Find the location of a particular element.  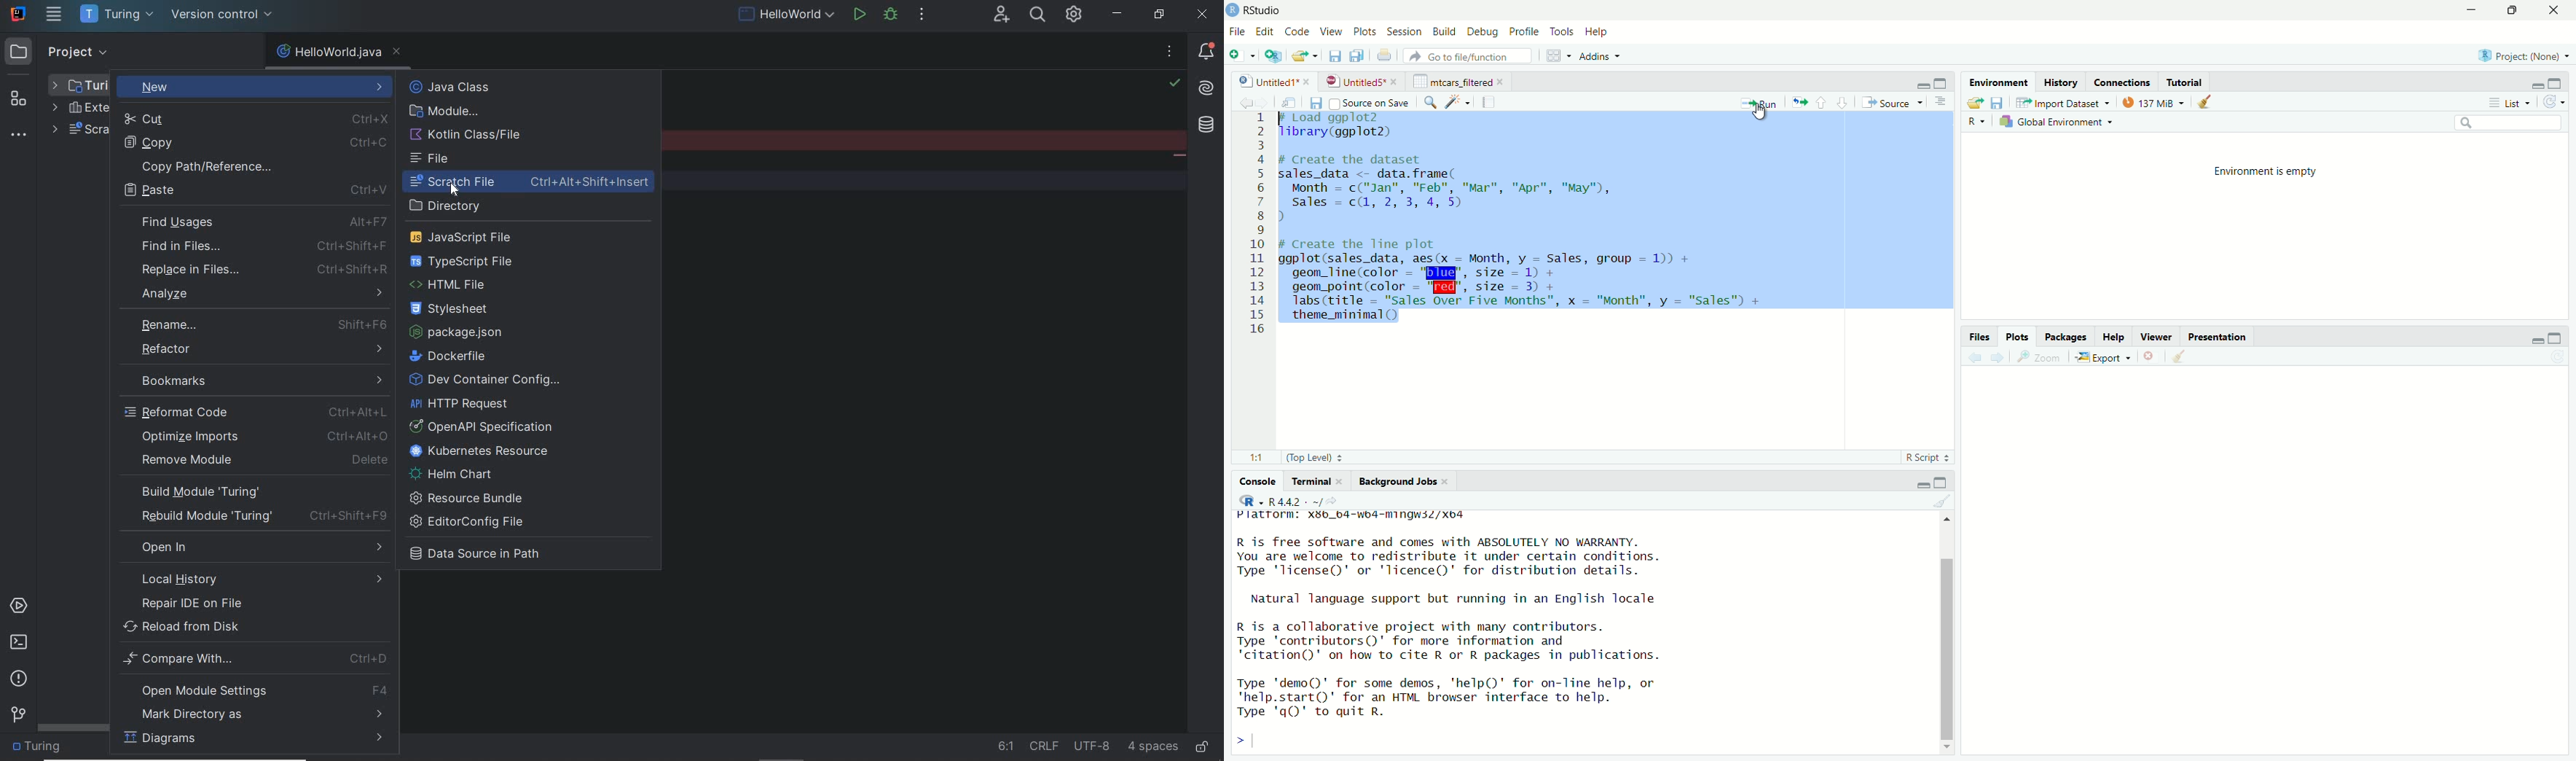

show document outline is located at coordinates (1941, 103).